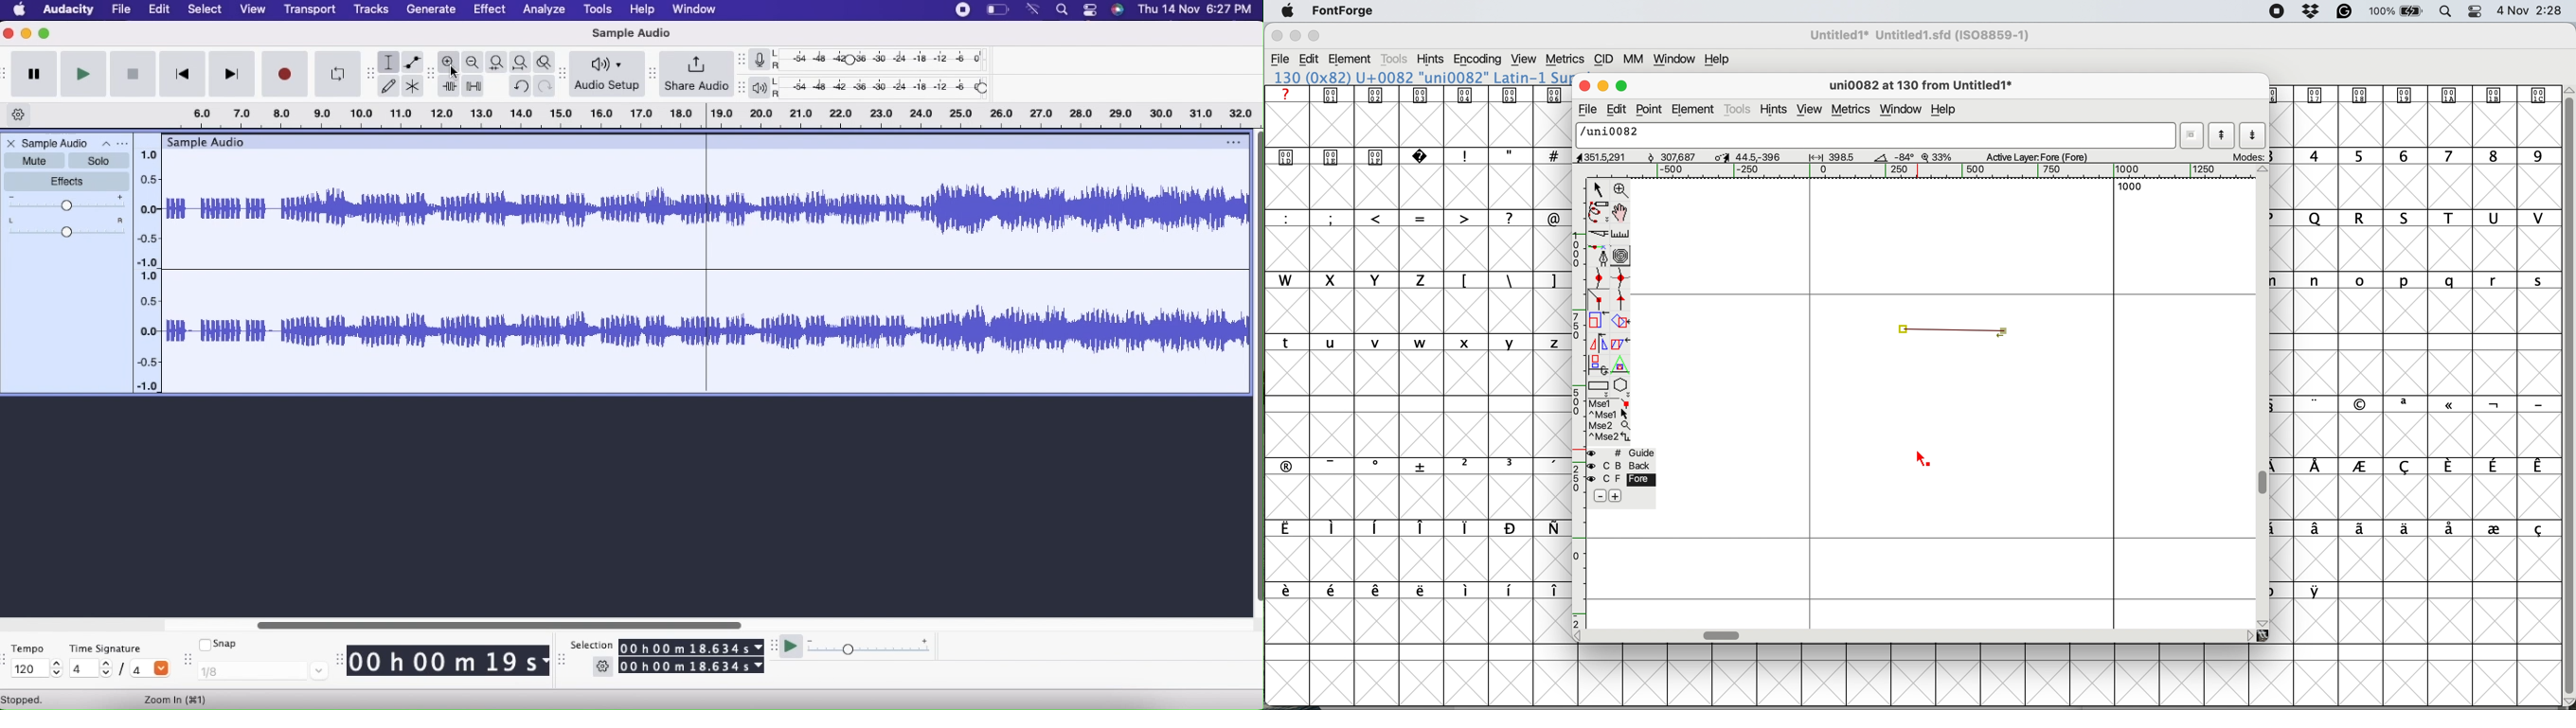  Describe the element at coordinates (415, 85) in the screenshot. I see `Multi-tool` at that location.